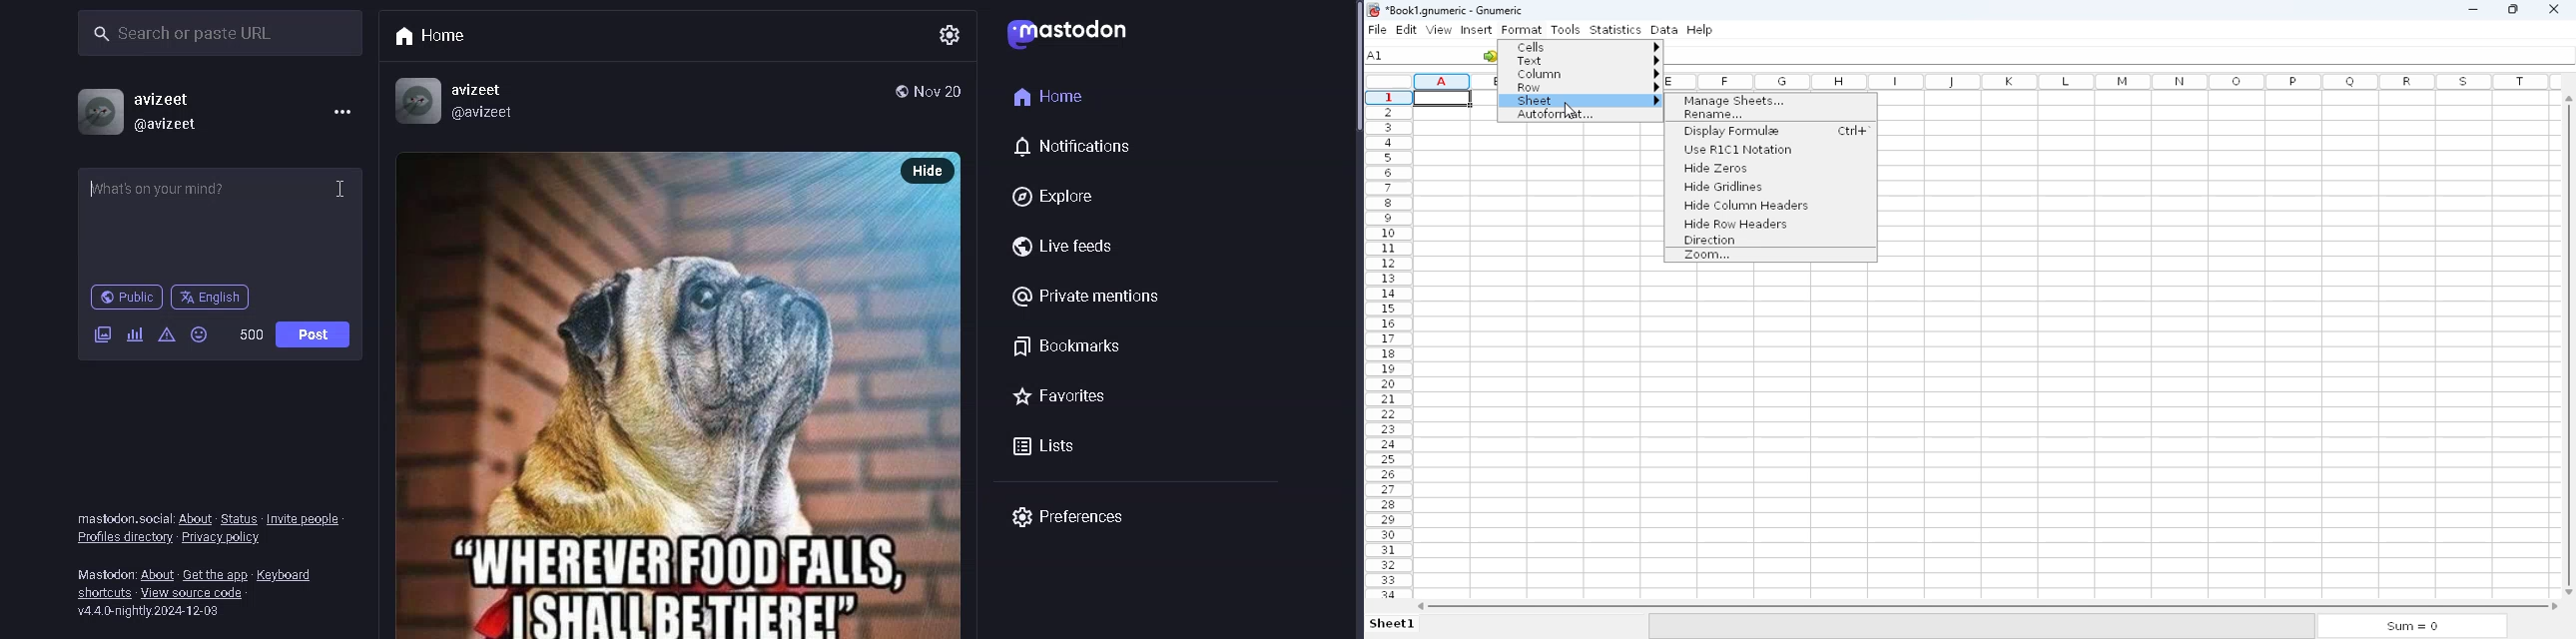 Image resolution: width=2576 pixels, height=644 pixels. Describe the element at coordinates (1570, 103) in the screenshot. I see `cursor` at that location.